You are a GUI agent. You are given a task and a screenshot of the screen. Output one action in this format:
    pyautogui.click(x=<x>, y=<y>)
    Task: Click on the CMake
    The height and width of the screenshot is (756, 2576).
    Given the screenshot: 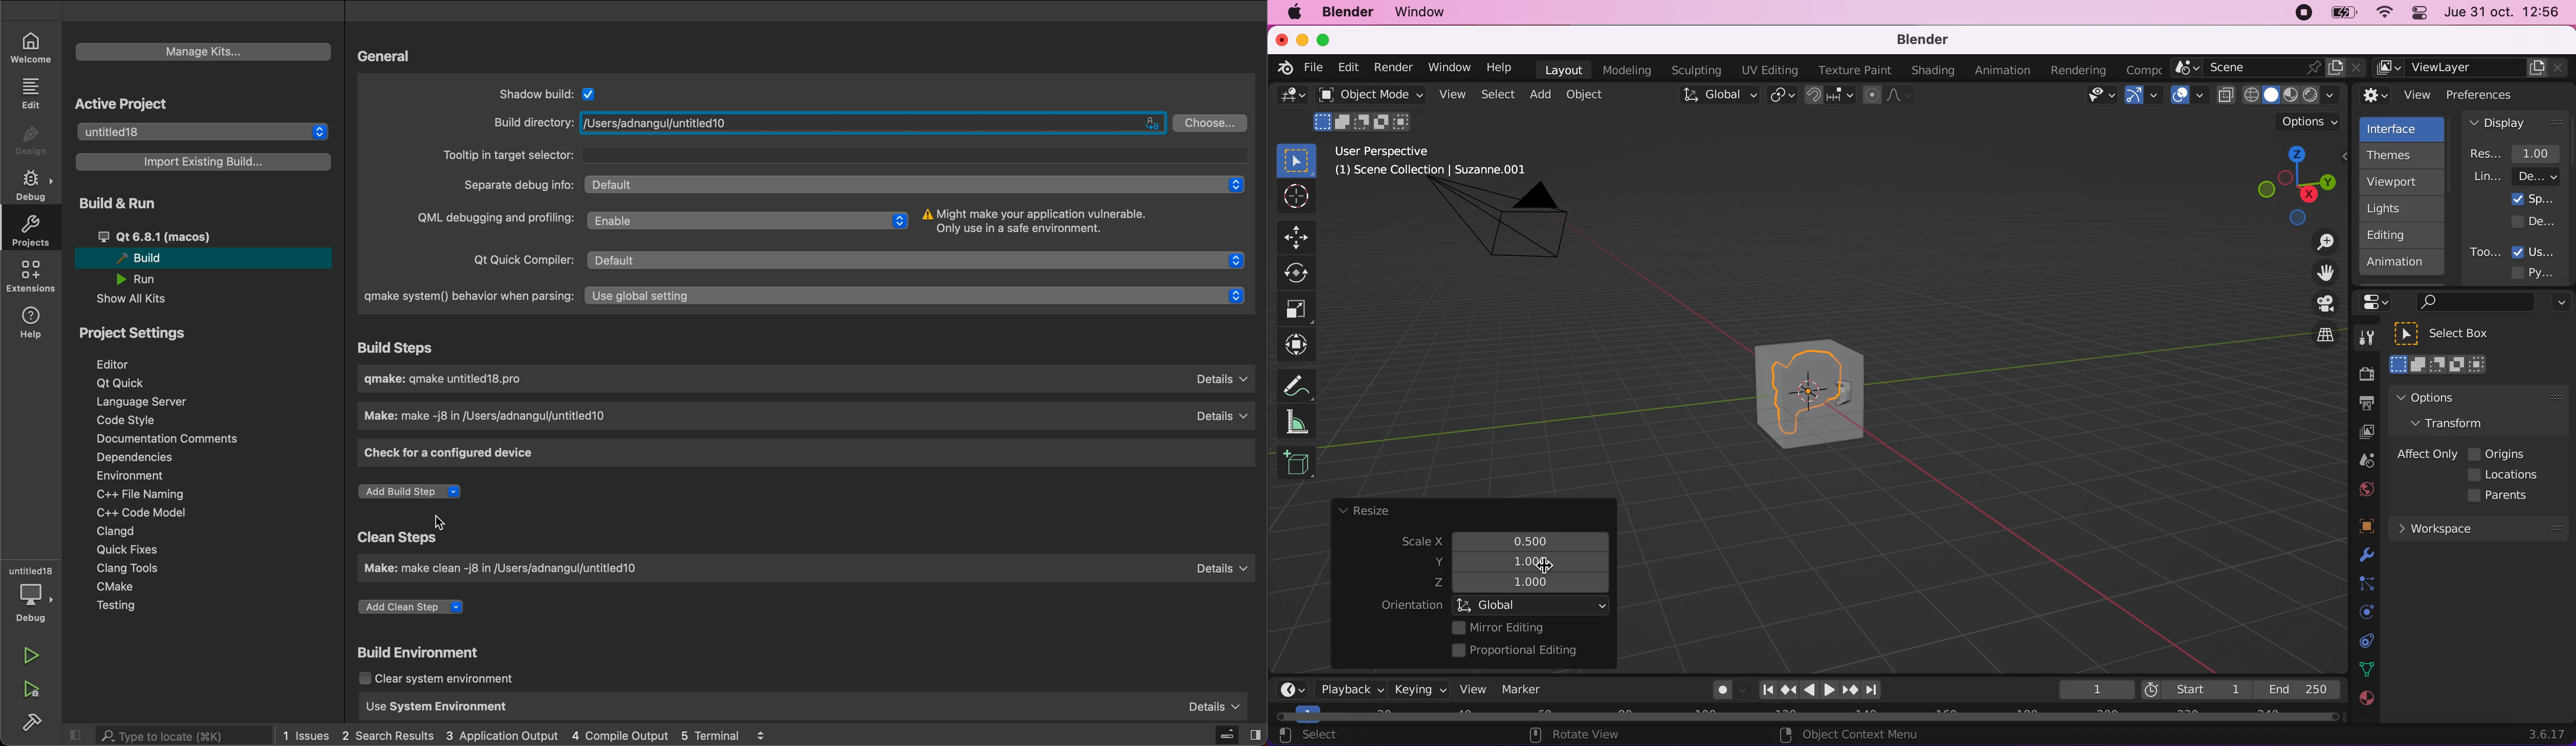 What is the action you would take?
    pyautogui.click(x=113, y=587)
    